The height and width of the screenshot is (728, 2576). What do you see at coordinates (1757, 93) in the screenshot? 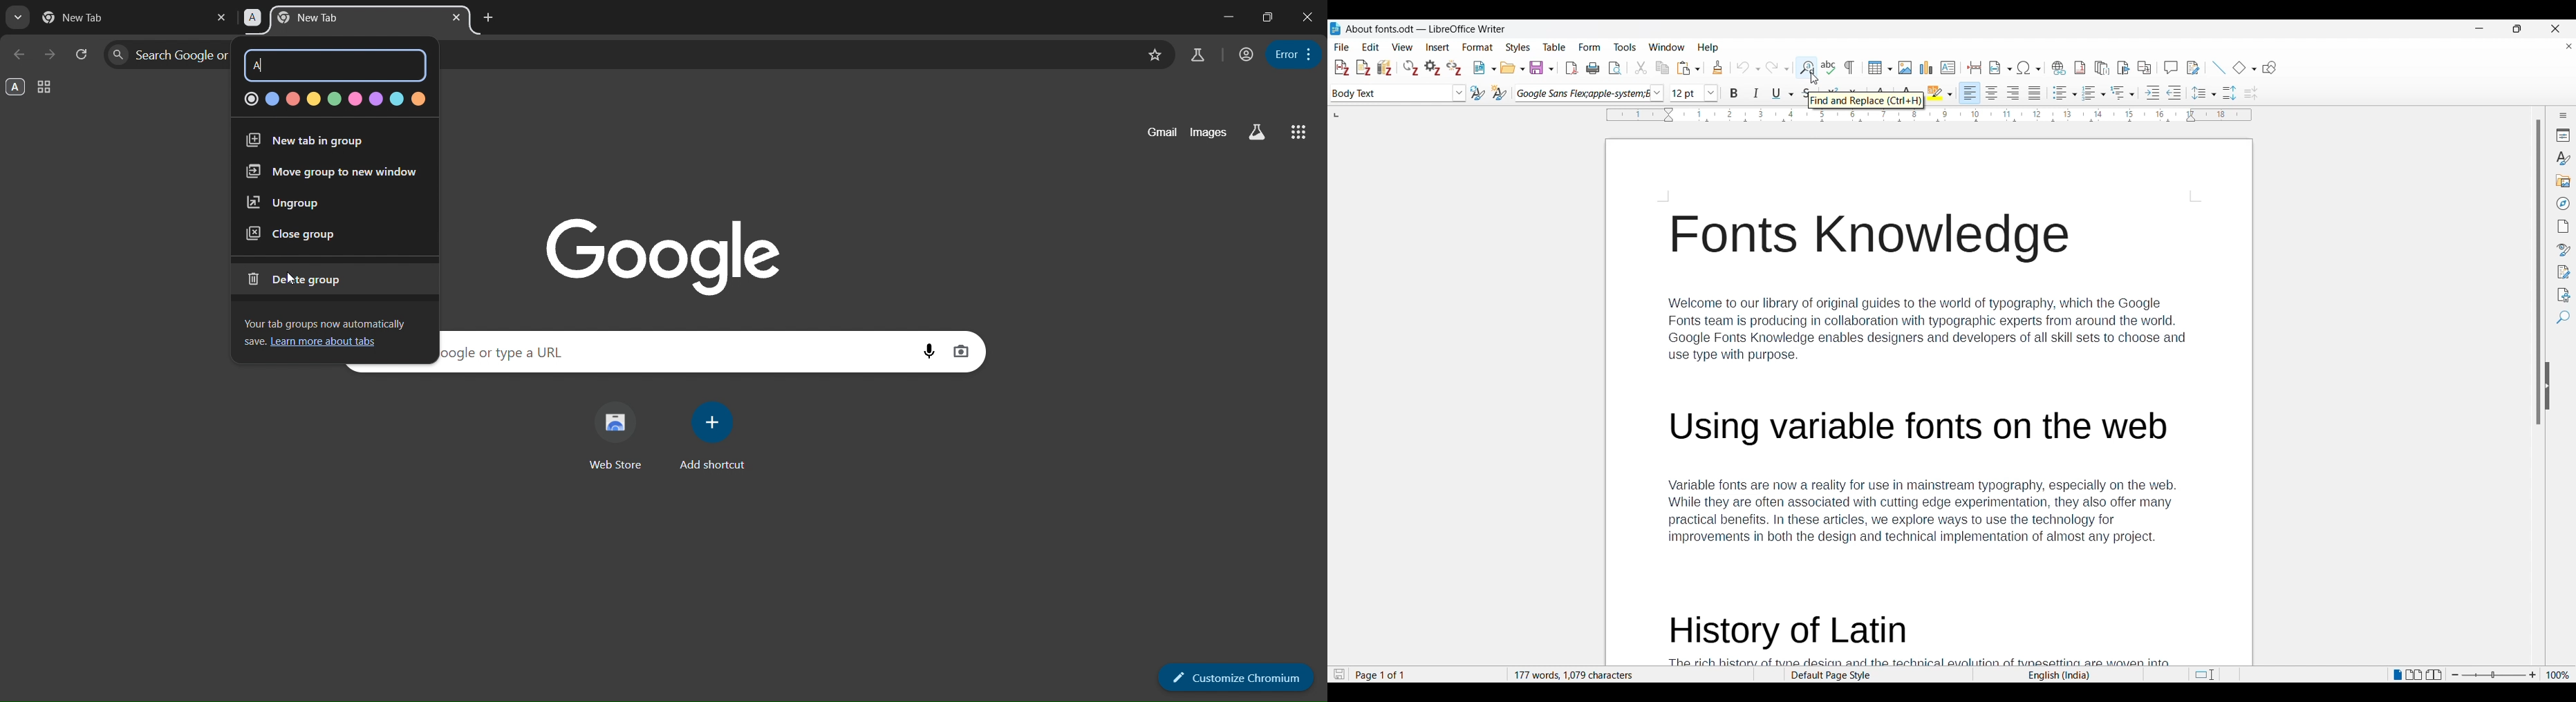
I see `Italics` at bounding box center [1757, 93].